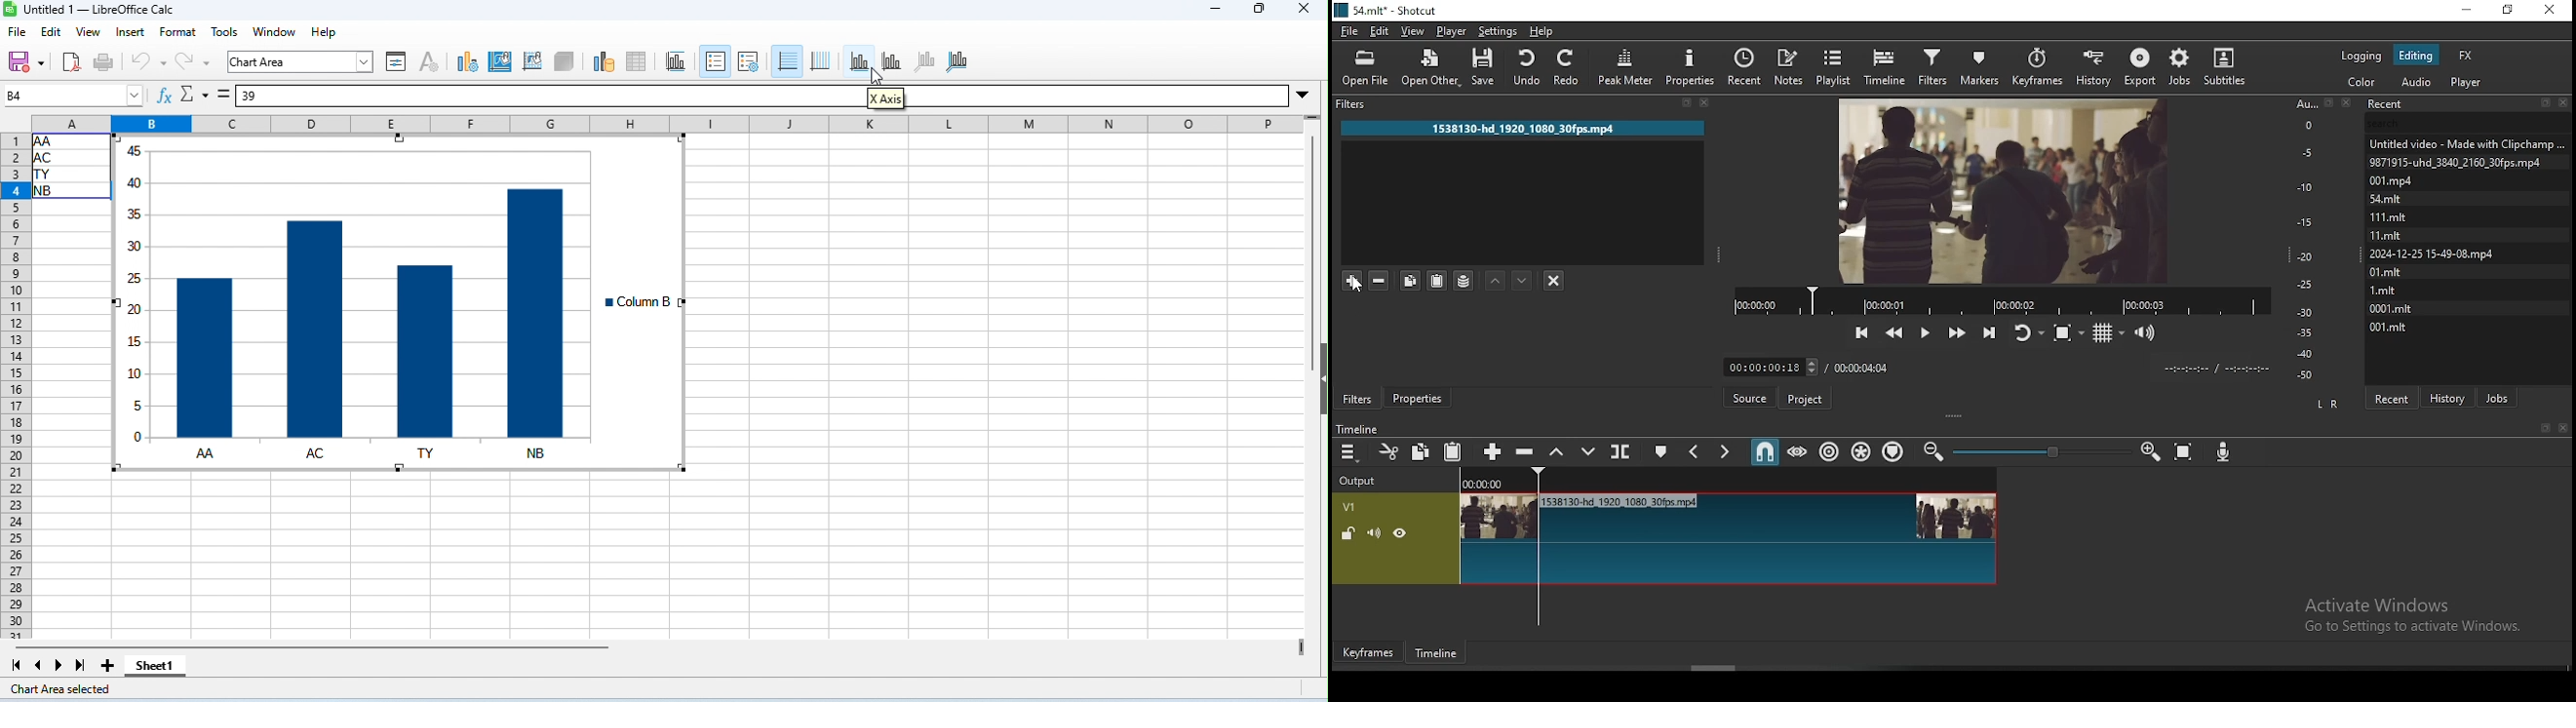  I want to click on z axis, so click(927, 61).